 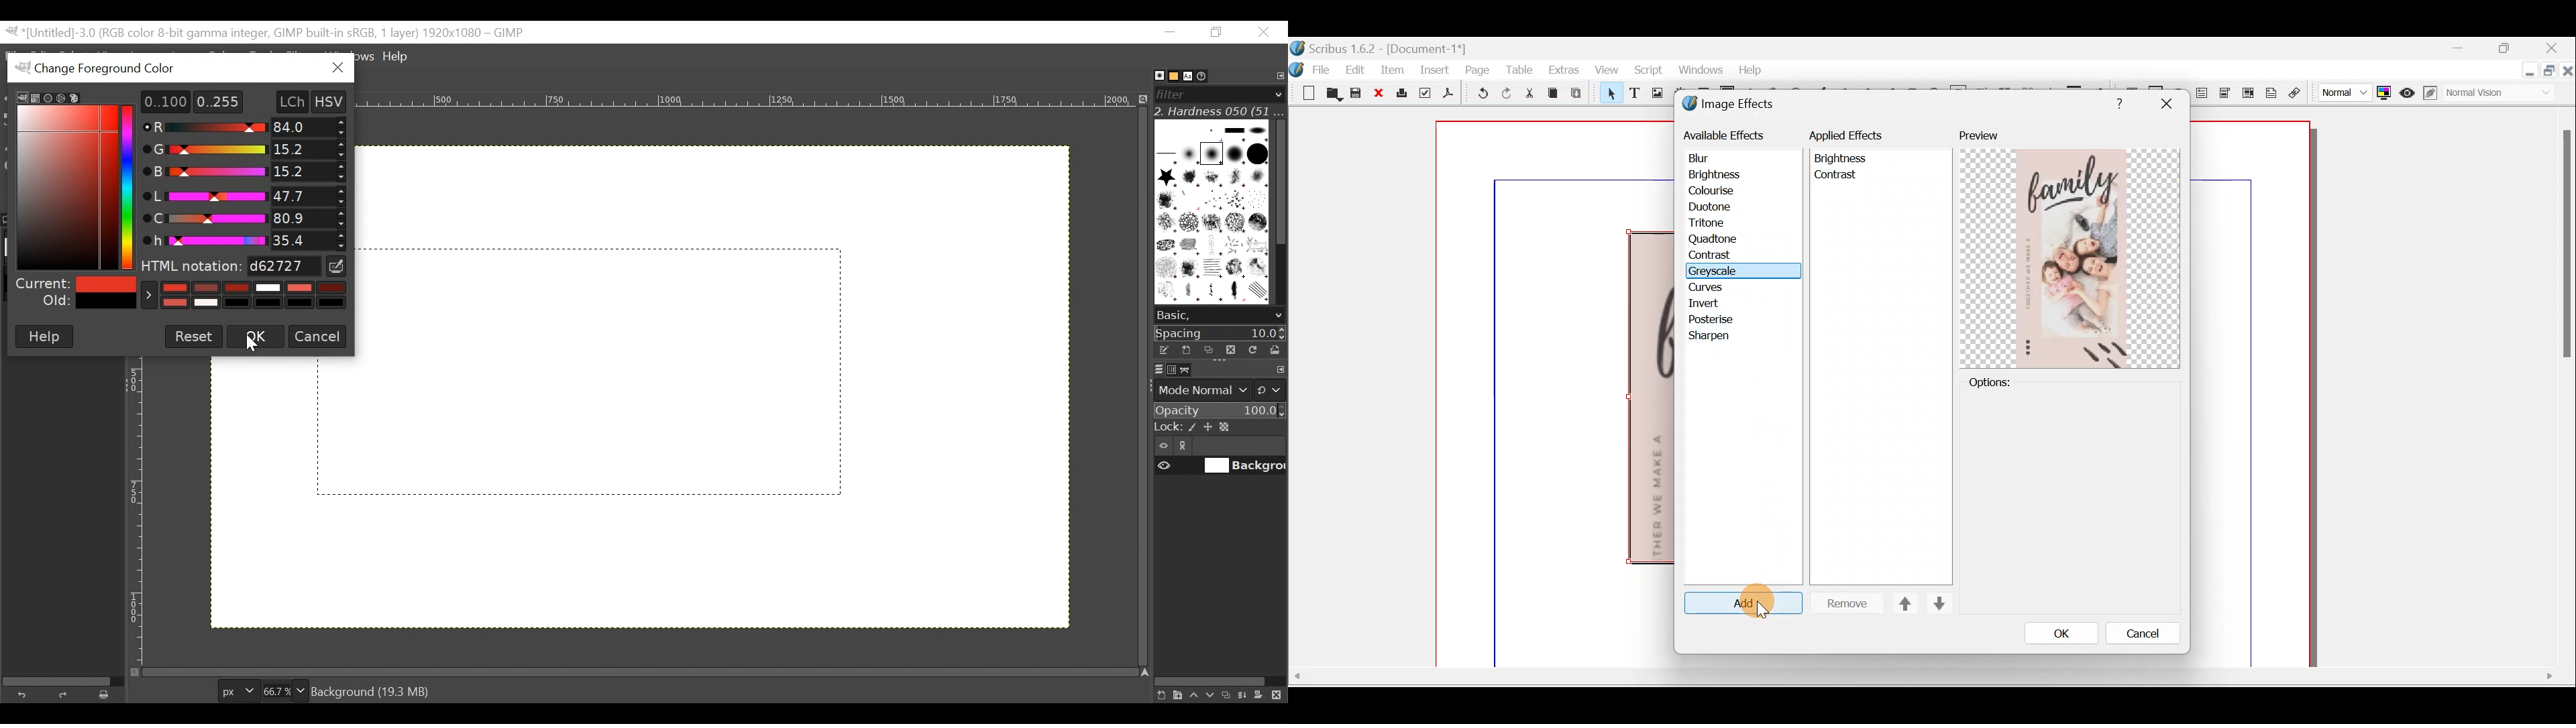 What do you see at coordinates (1556, 94) in the screenshot?
I see `Copy` at bounding box center [1556, 94].